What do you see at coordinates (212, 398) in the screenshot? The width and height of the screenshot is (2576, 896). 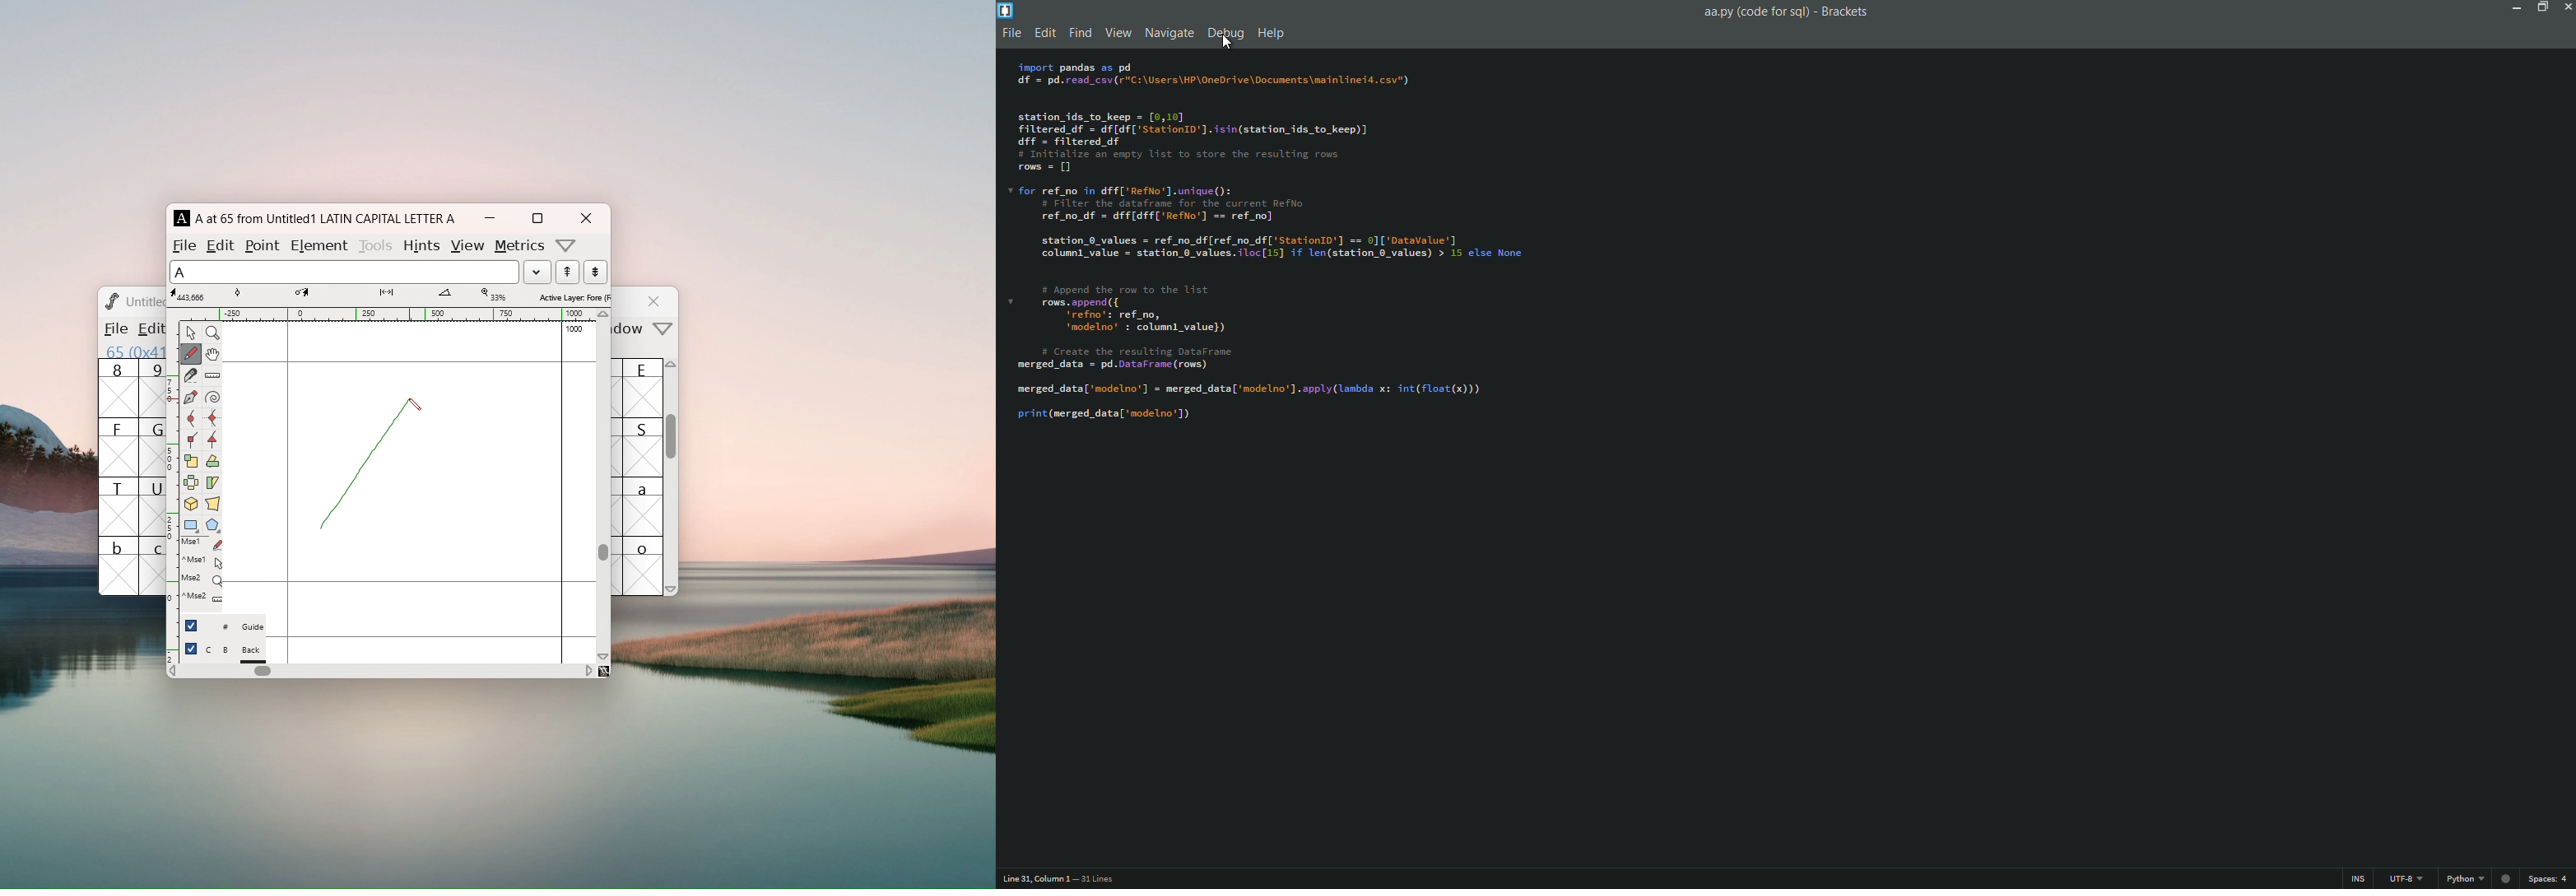 I see `toggle spiro` at bounding box center [212, 398].